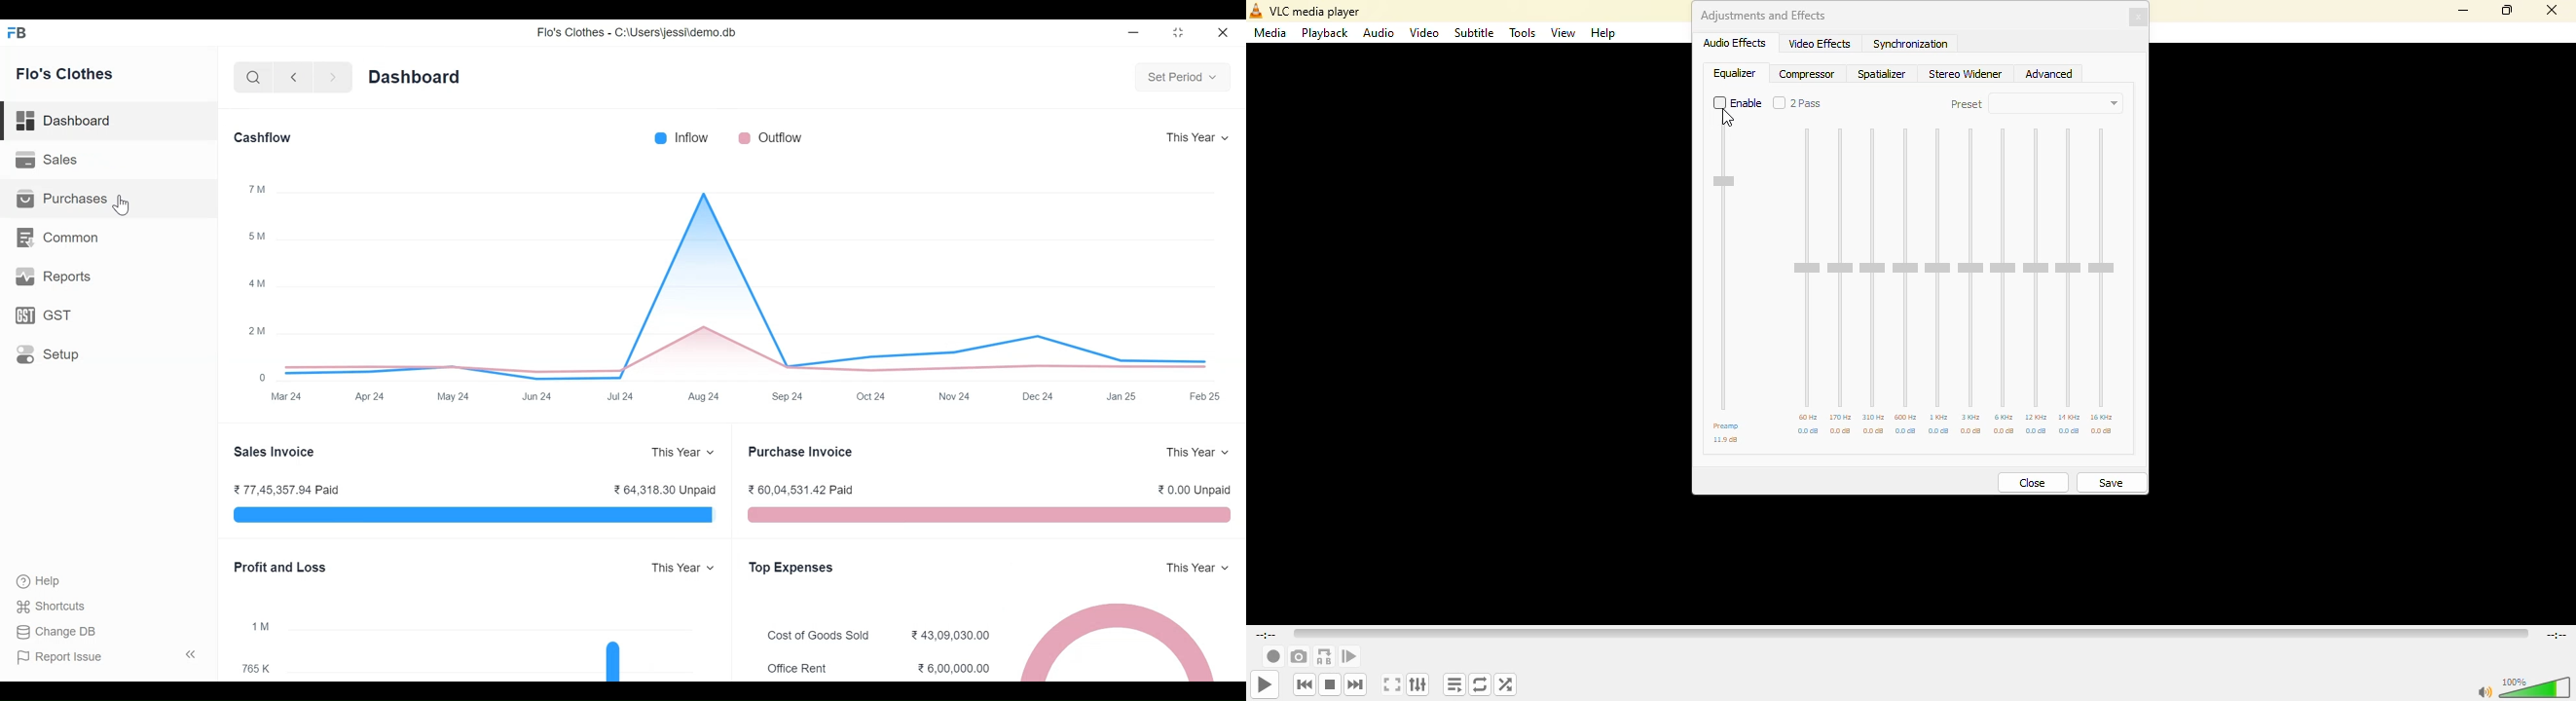 The width and height of the screenshot is (2576, 728). Describe the element at coordinates (622, 397) in the screenshot. I see `Jul 24` at that location.